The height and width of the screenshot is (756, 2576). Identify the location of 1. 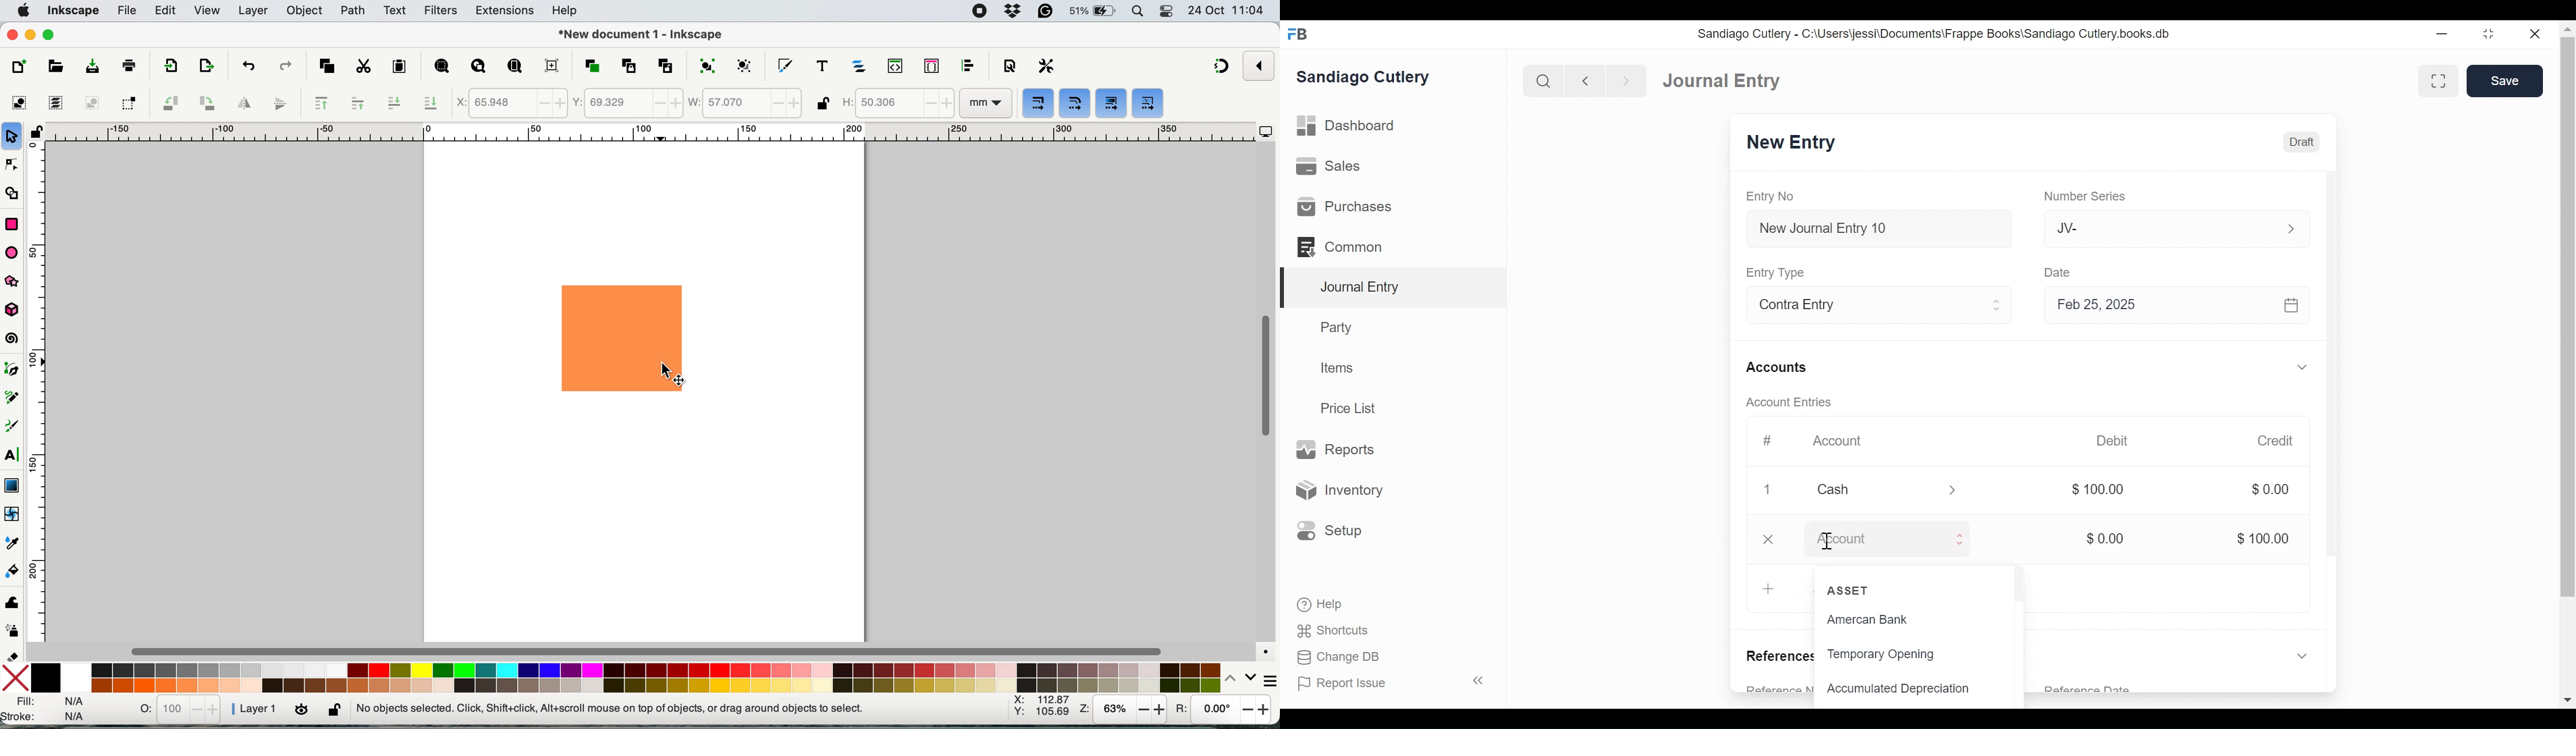
(1768, 491).